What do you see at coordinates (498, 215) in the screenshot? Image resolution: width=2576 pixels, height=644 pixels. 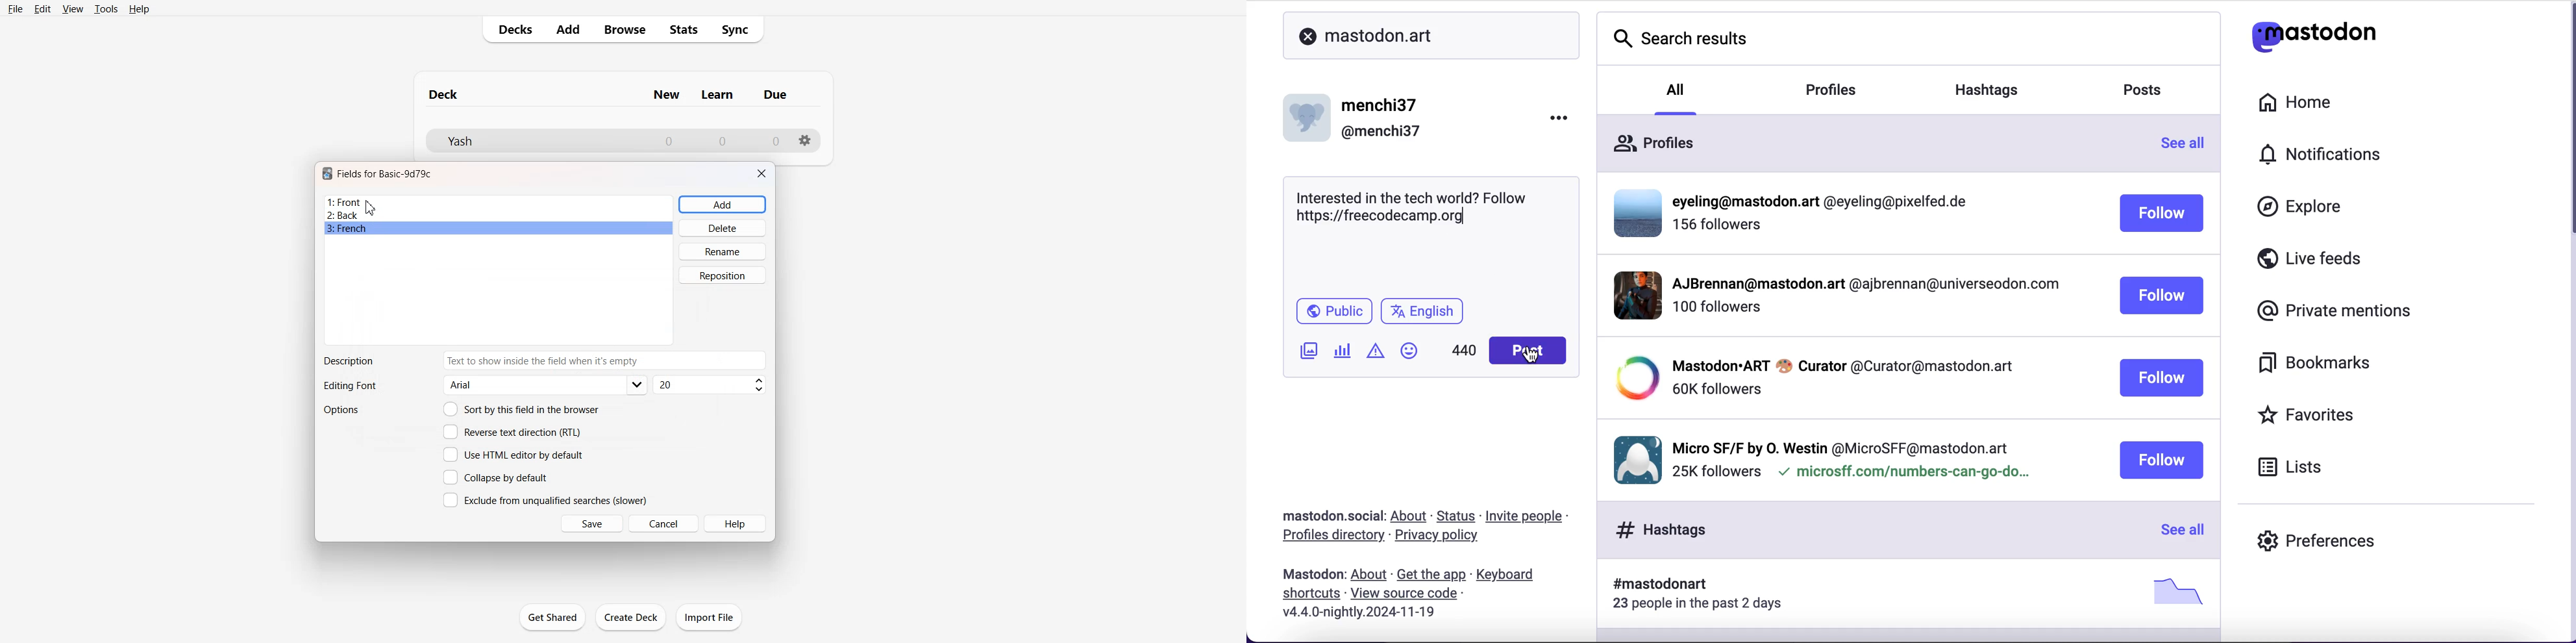 I see `Back` at bounding box center [498, 215].